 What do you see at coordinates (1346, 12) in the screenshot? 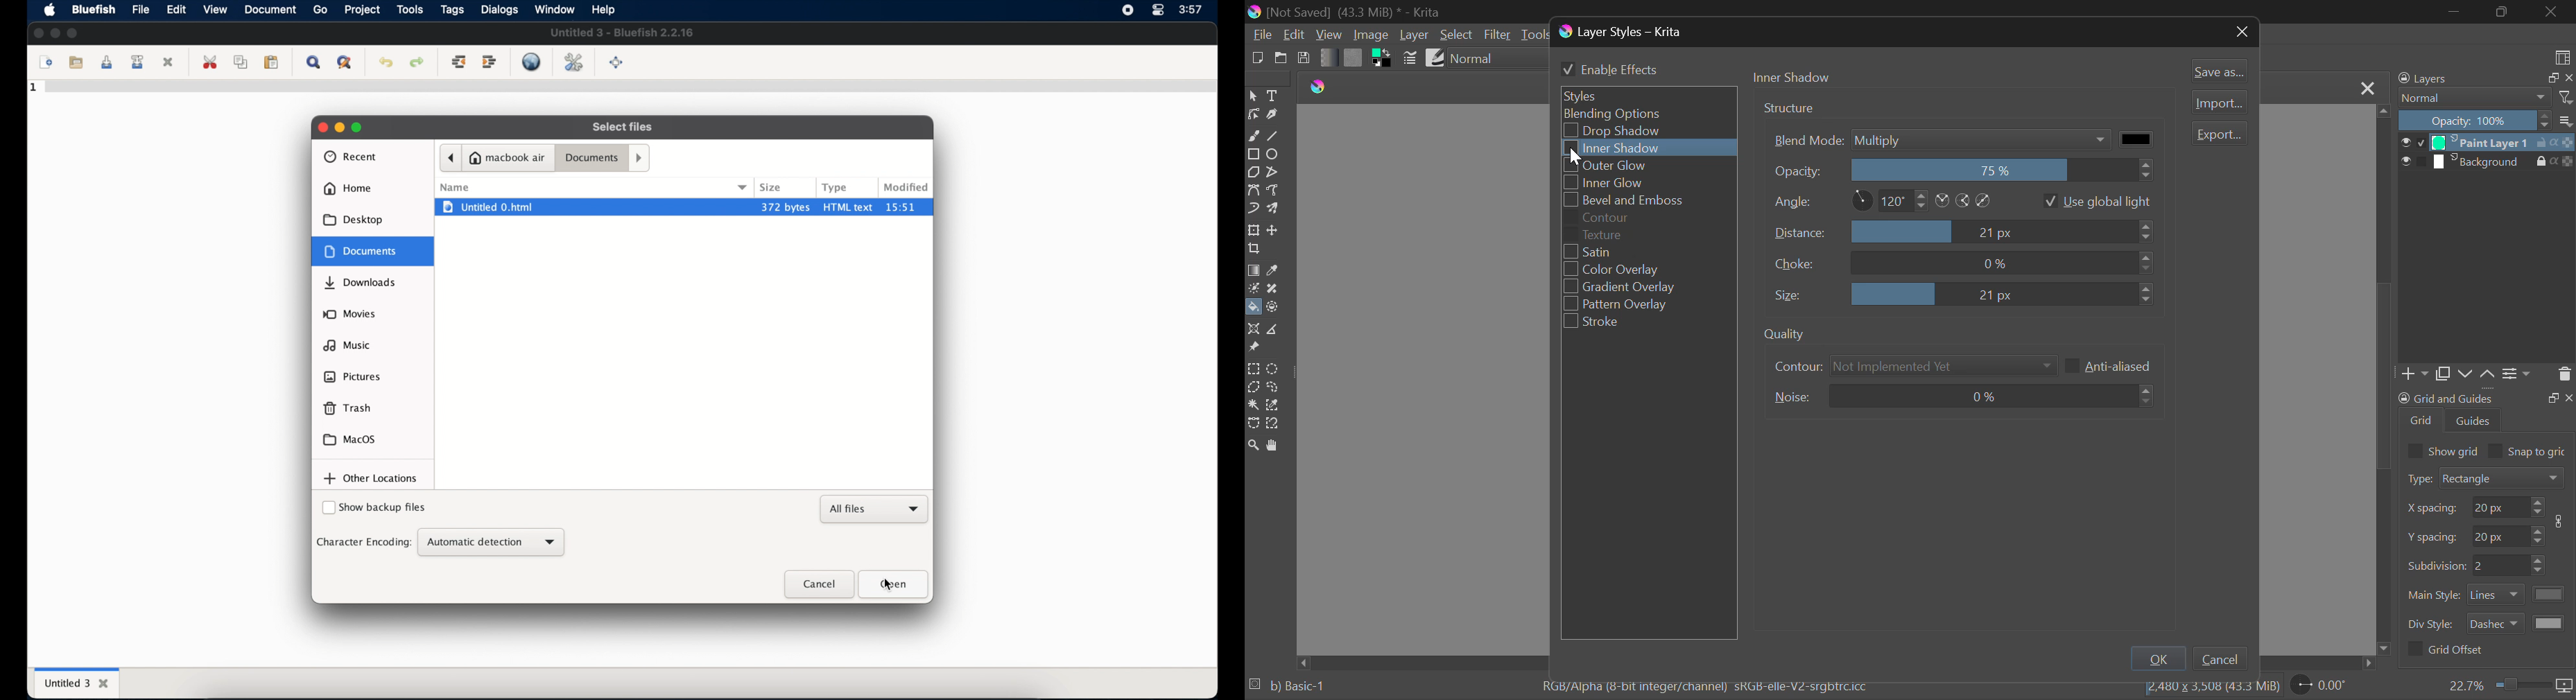
I see `Window Title` at bounding box center [1346, 12].